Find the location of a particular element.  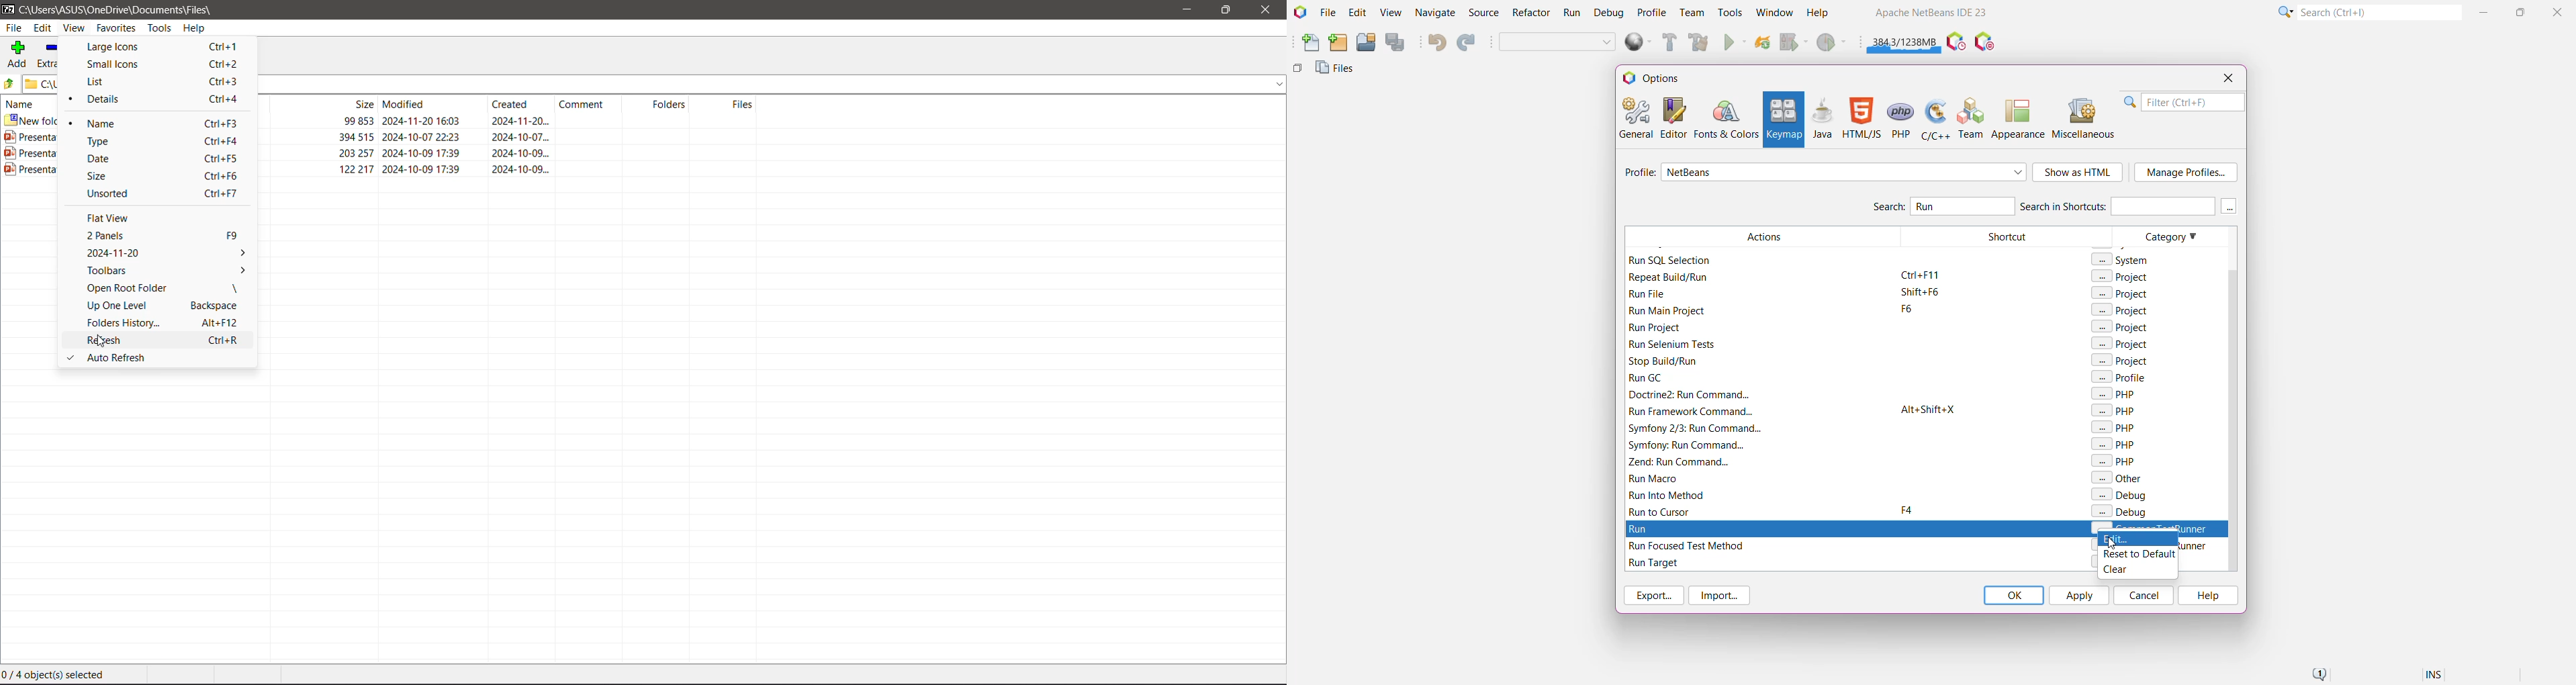

new folder is located at coordinates (509, 119).